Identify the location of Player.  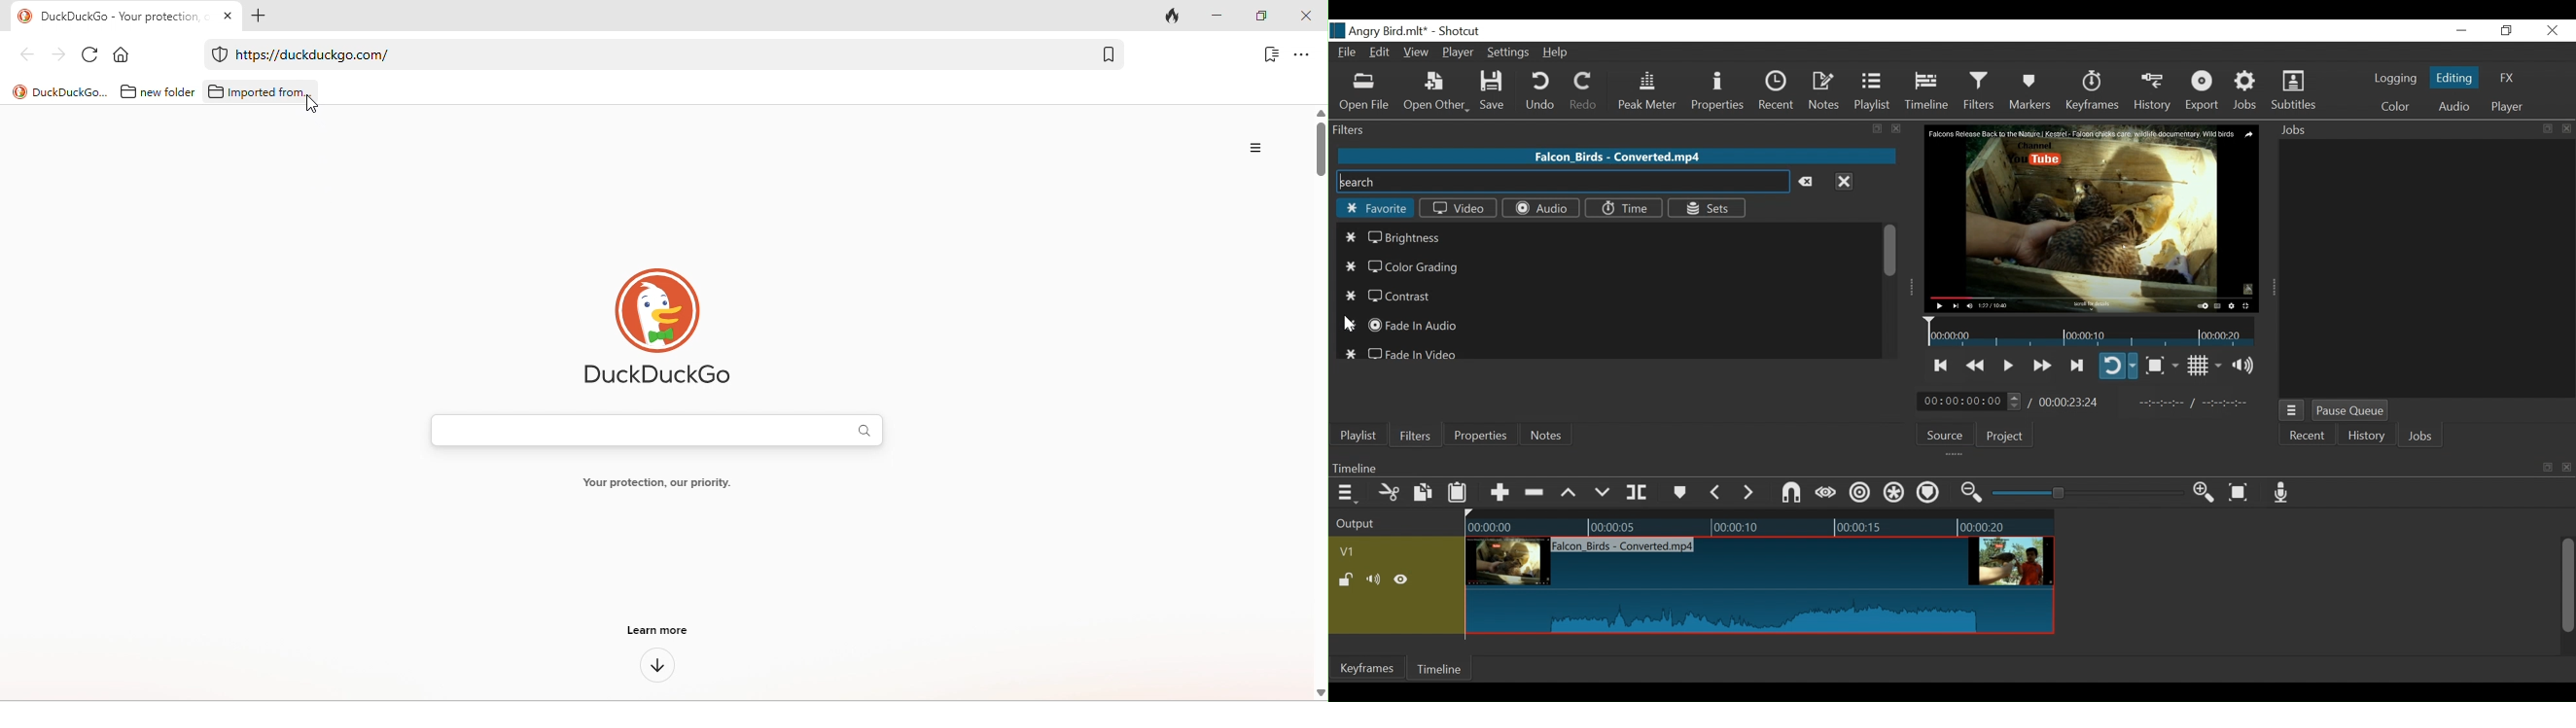
(1459, 54).